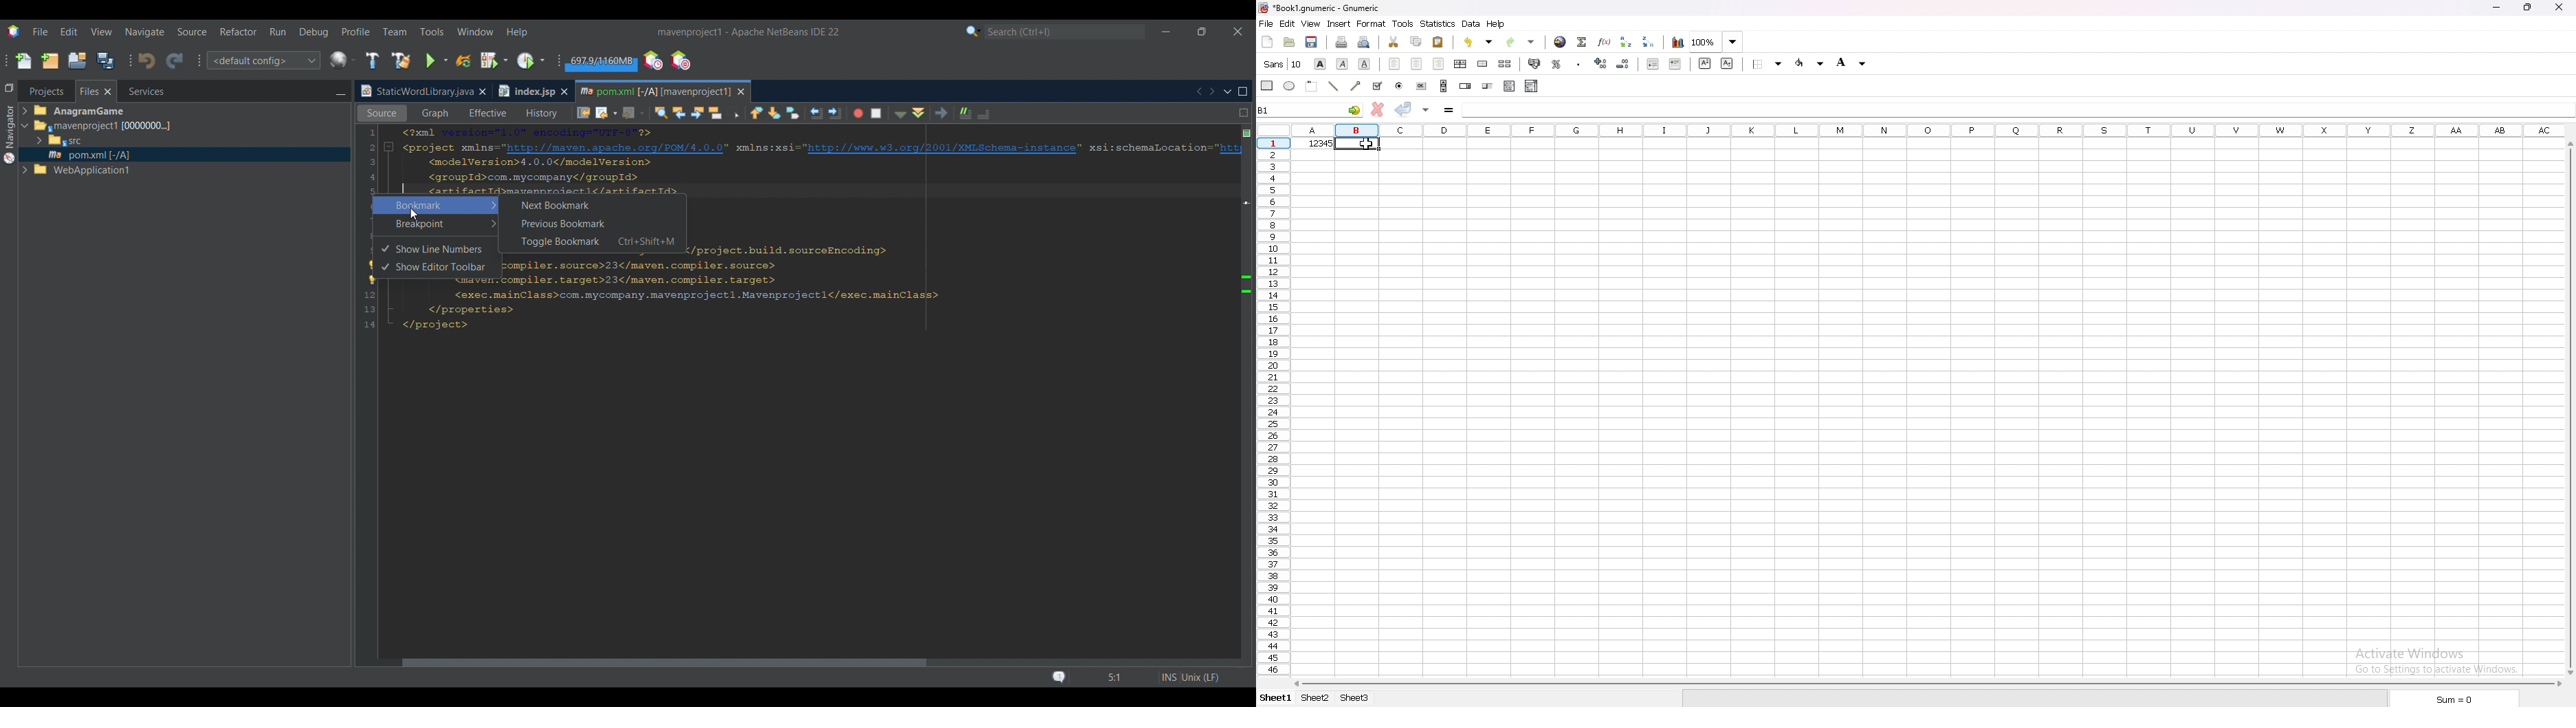  Describe the element at coordinates (1579, 64) in the screenshot. I see `thousands separator` at that location.